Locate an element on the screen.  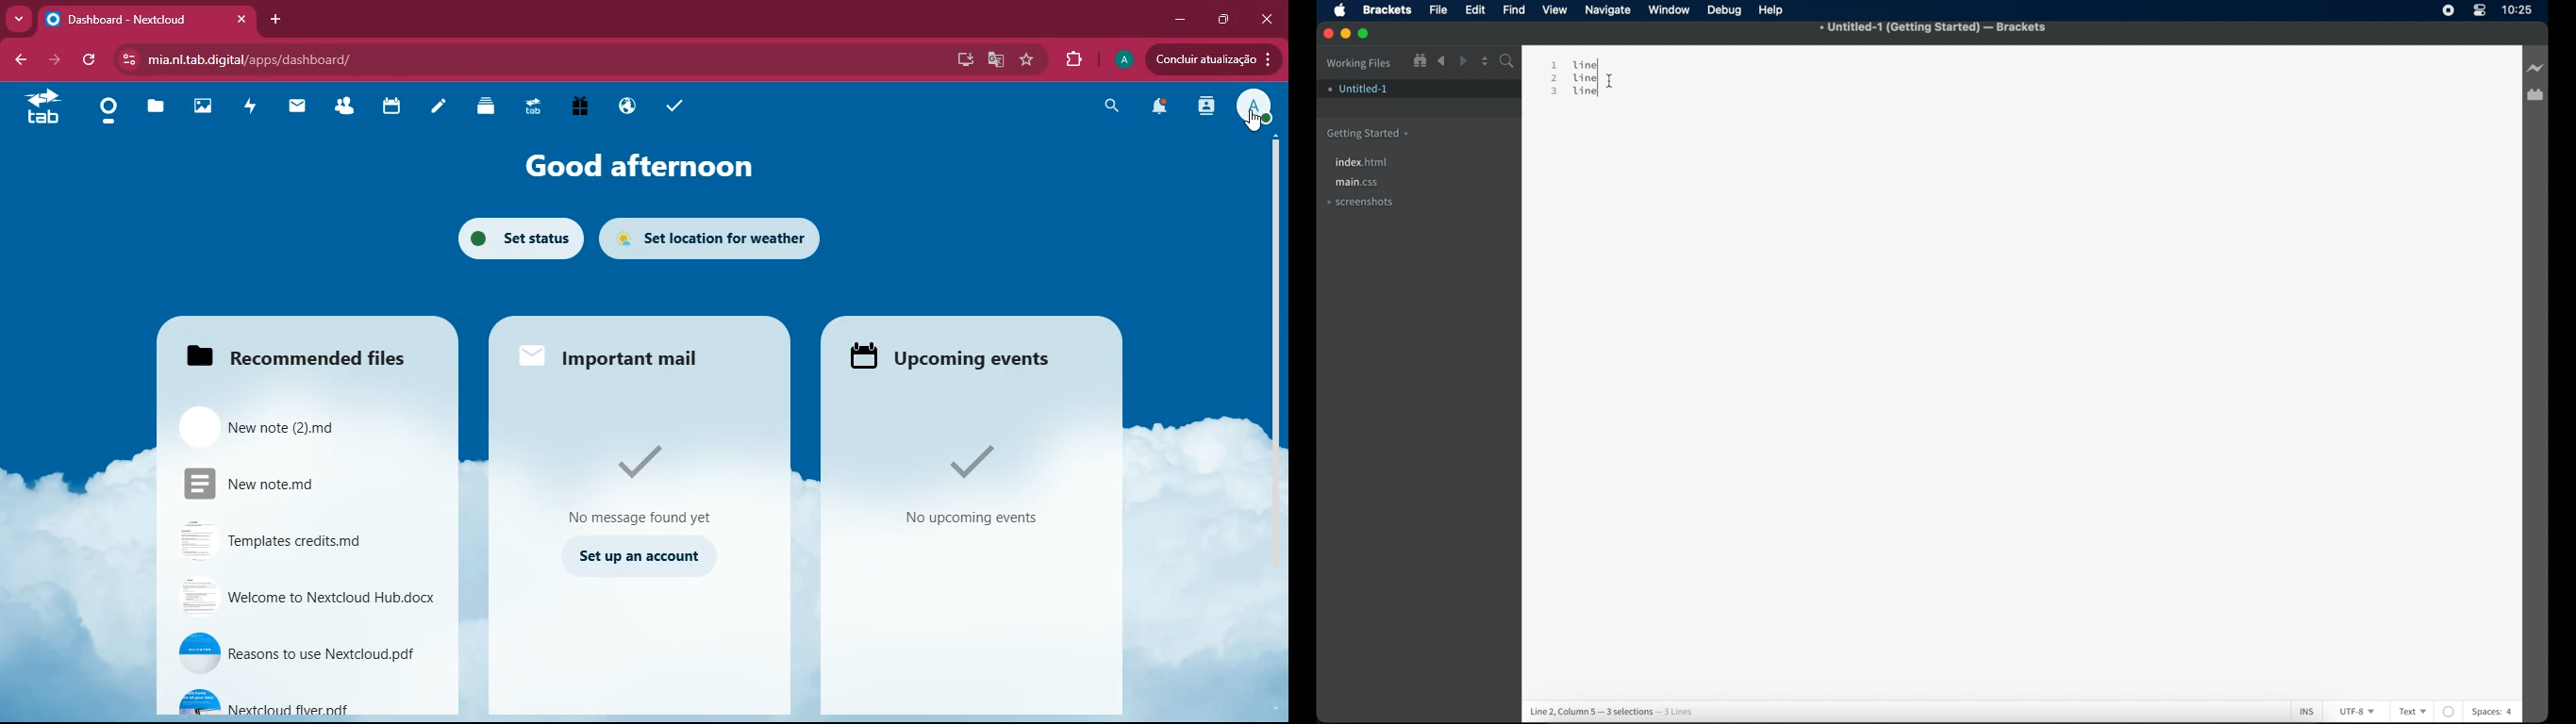
extensions is located at coordinates (1075, 57).